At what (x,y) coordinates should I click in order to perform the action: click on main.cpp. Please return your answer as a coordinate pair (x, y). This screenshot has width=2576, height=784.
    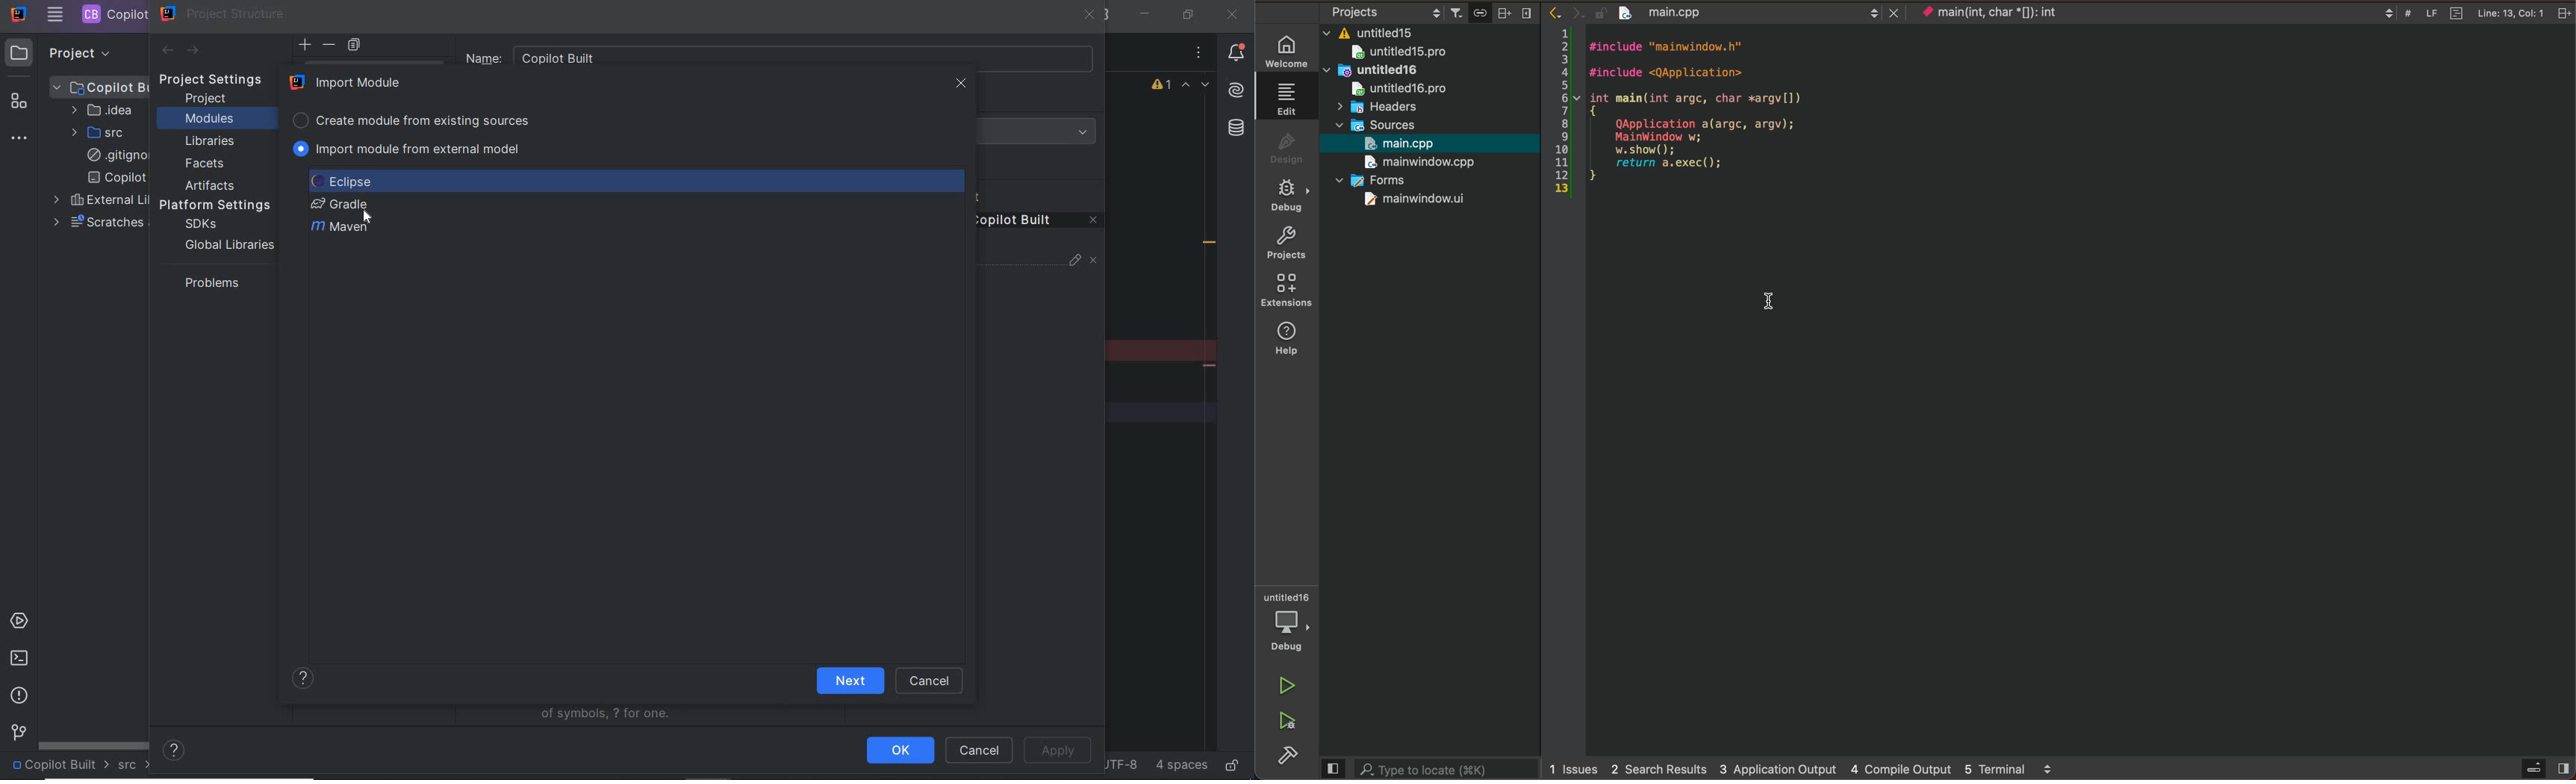
    Looking at the image, I should click on (1407, 142).